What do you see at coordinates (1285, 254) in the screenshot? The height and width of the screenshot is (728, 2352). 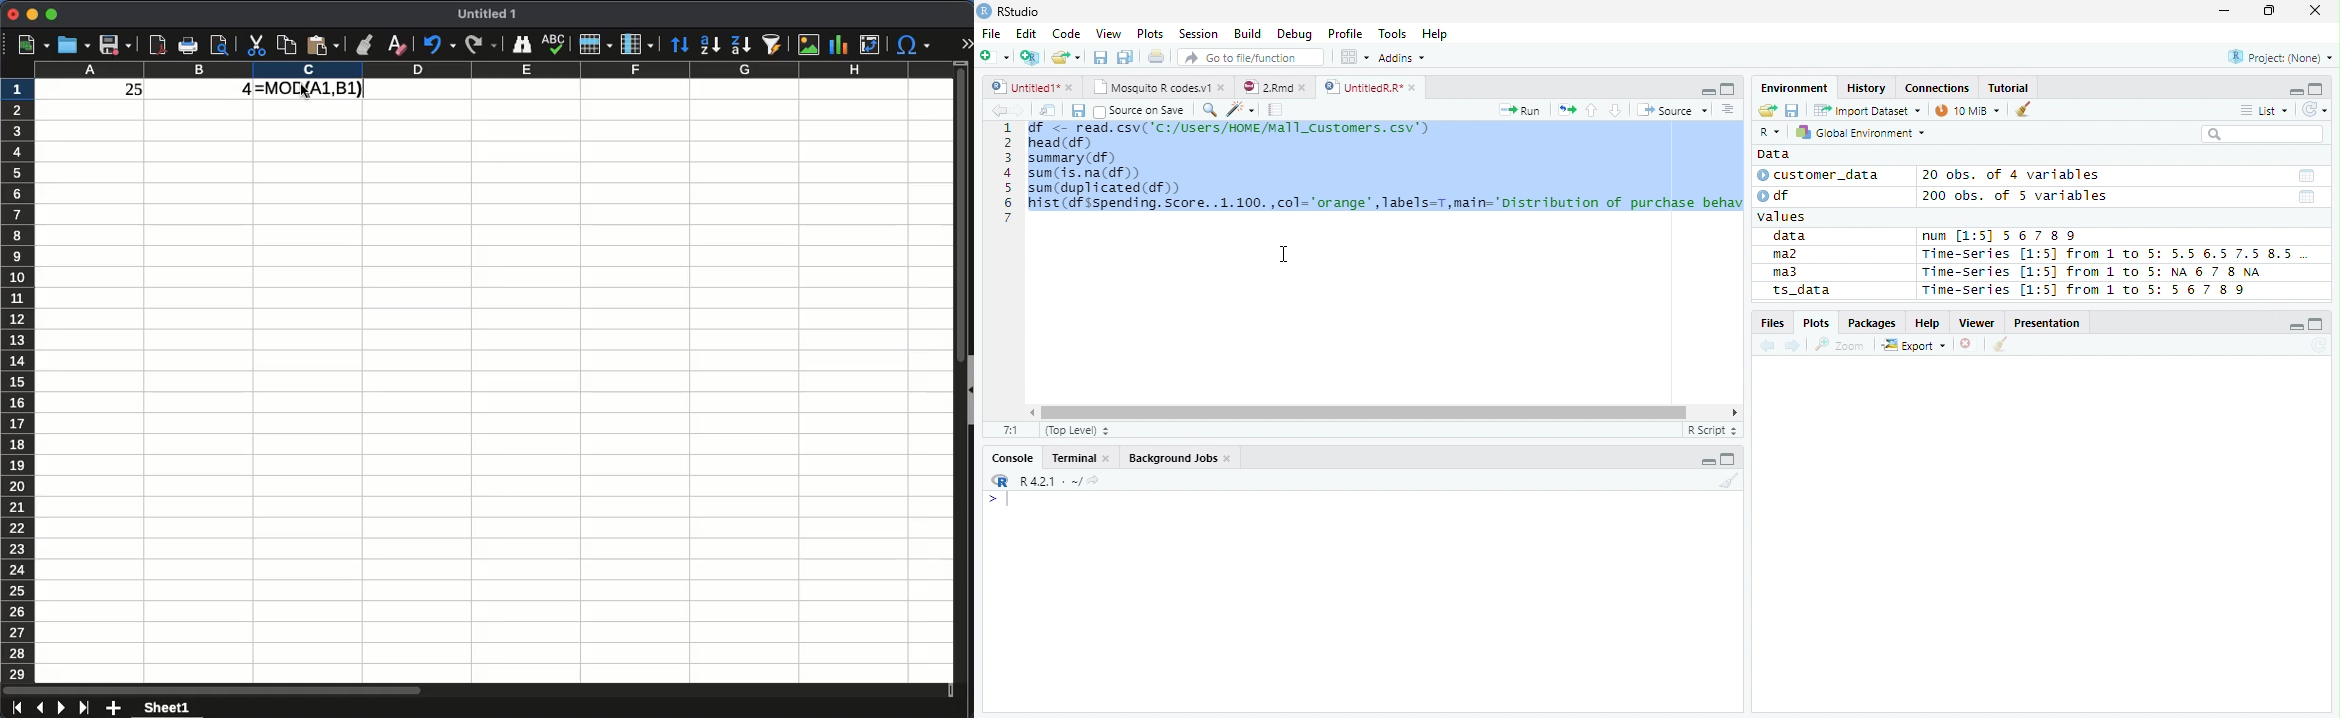 I see `Cursor` at bounding box center [1285, 254].